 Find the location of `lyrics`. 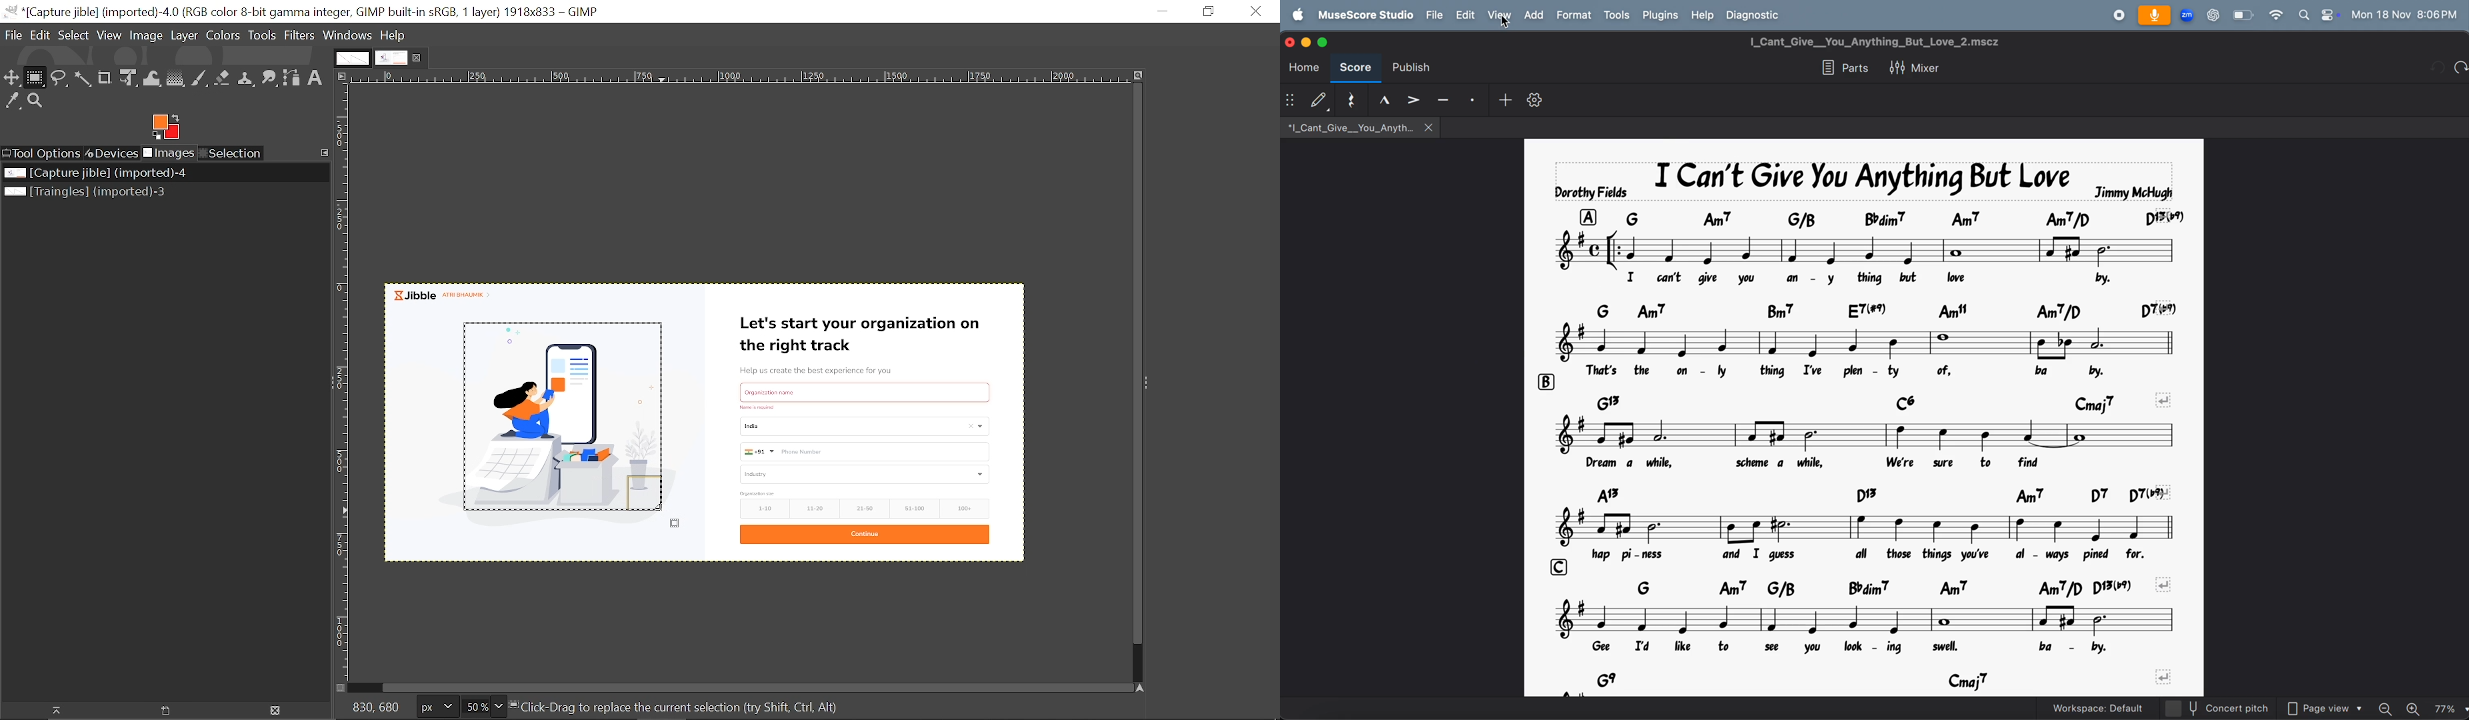

lyrics is located at coordinates (1867, 278).